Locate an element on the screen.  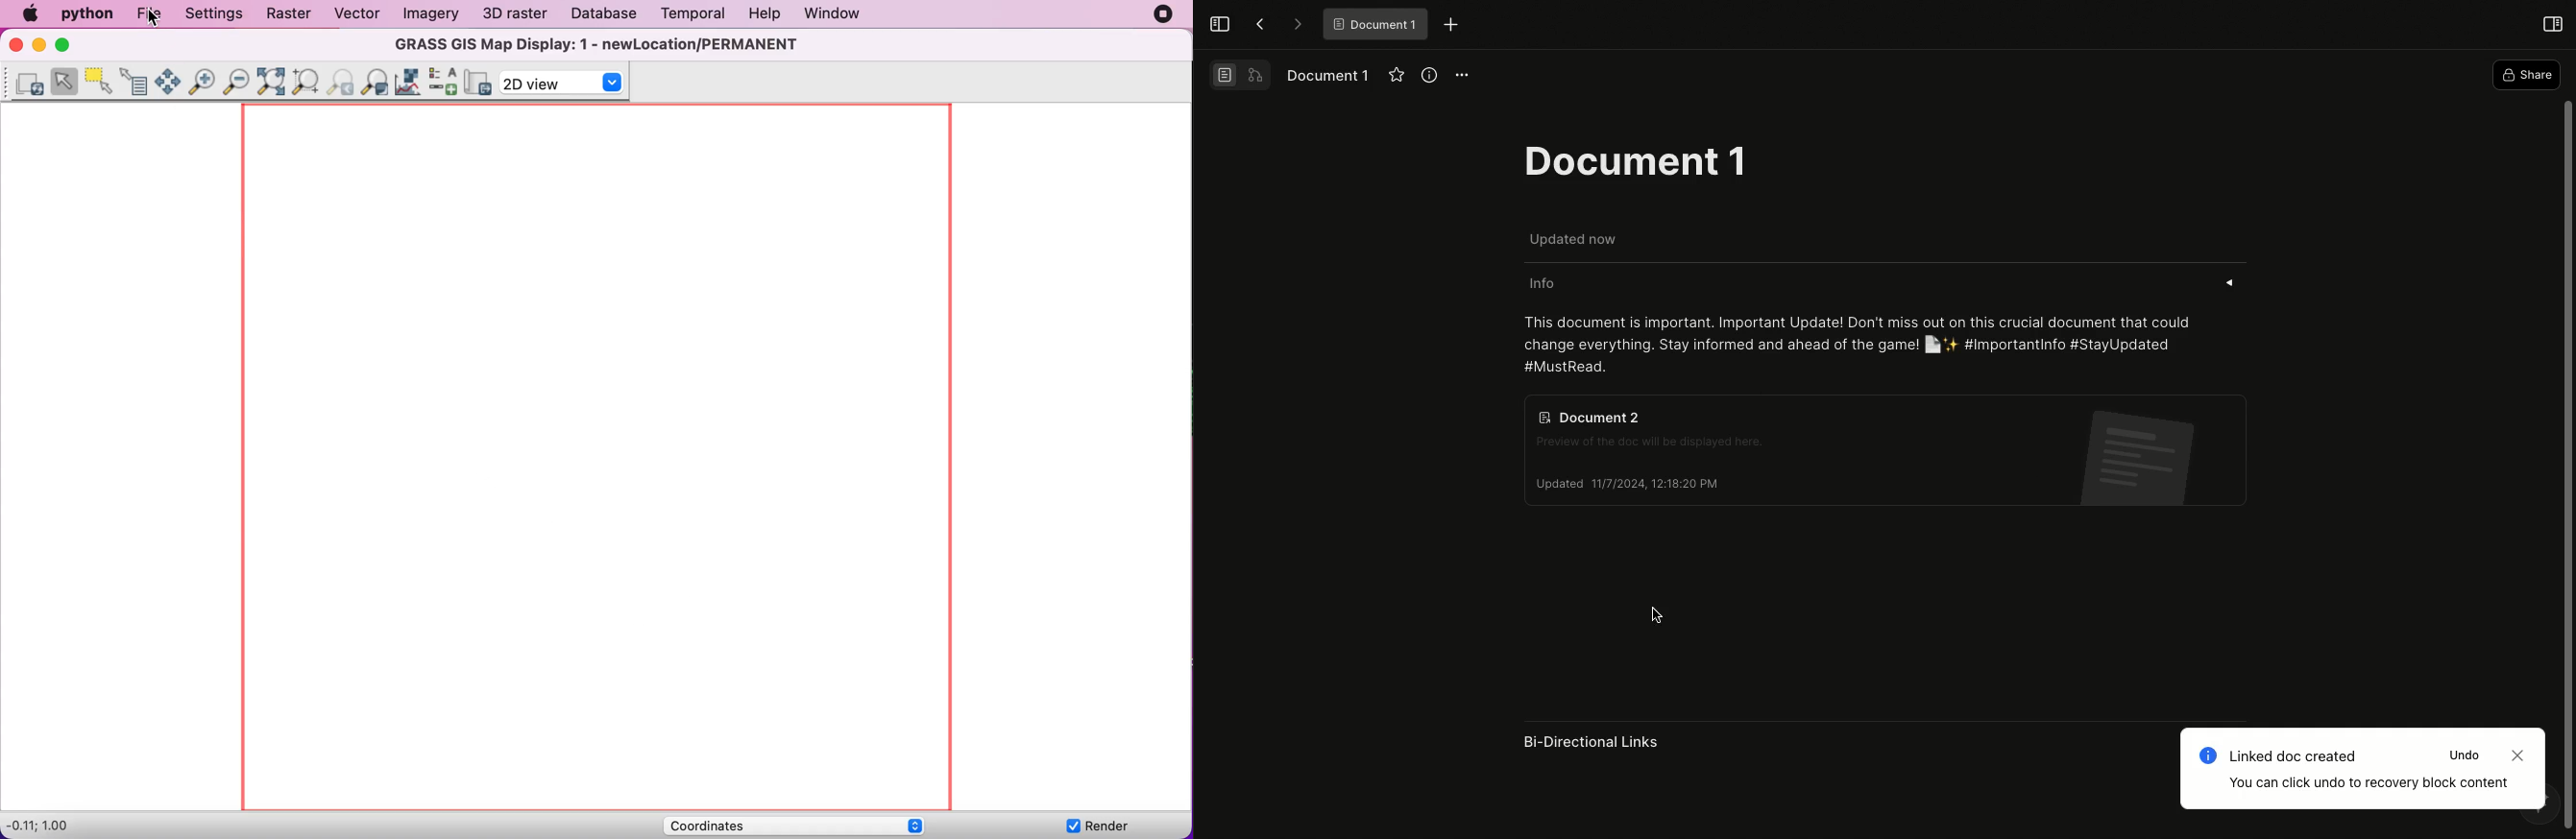
Bi-Directional Links is located at coordinates (1593, 740).